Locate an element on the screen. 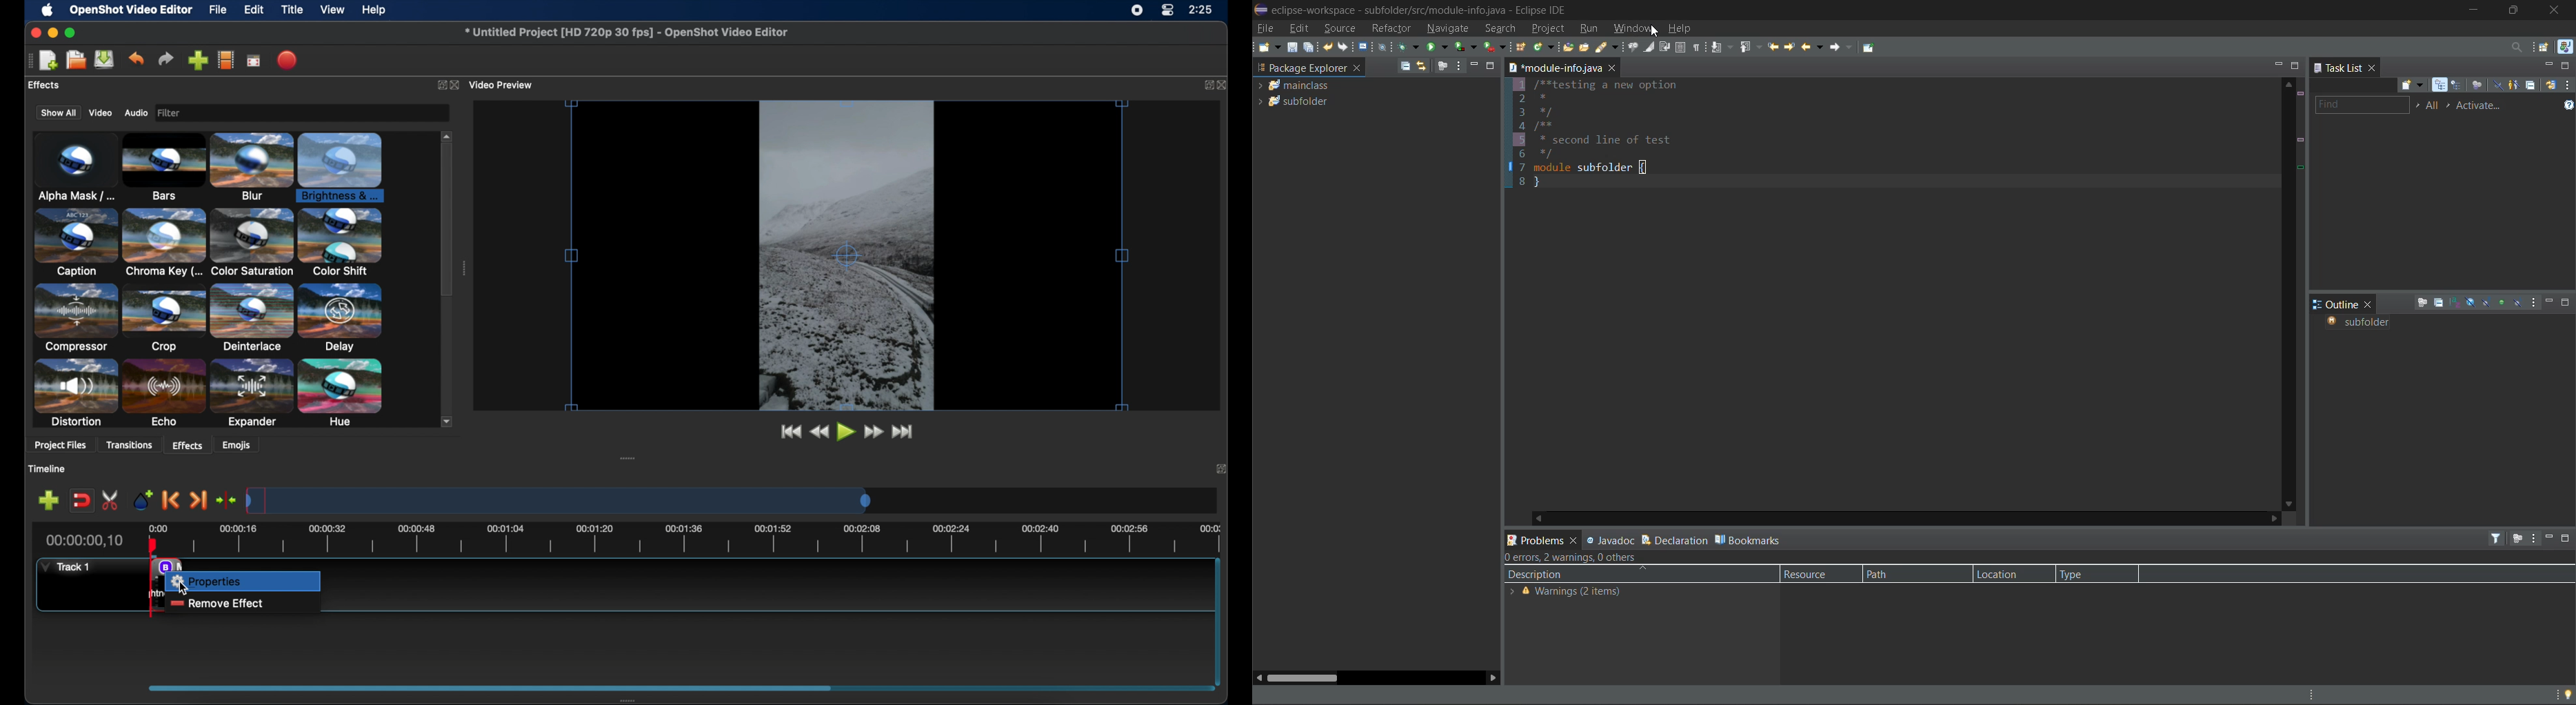  timeline is located at coordinates (48, 469).